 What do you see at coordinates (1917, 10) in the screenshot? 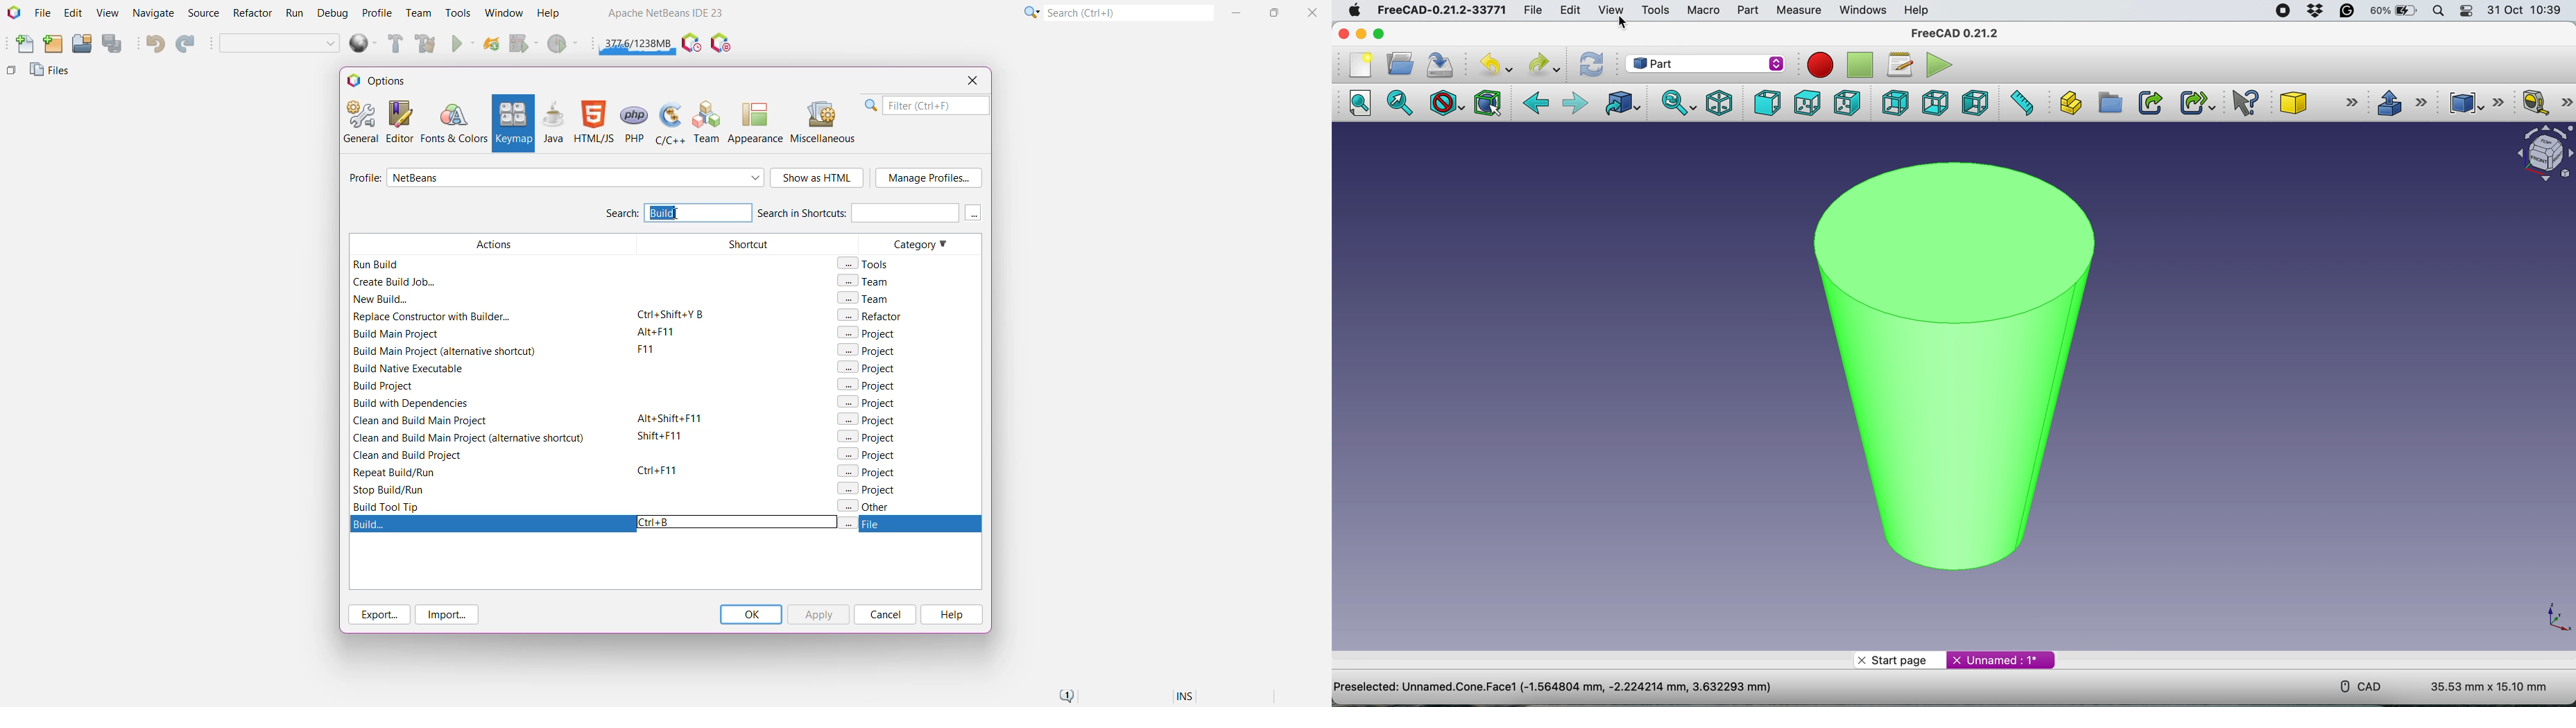
I see `help` at bounding box center [1917, 10].